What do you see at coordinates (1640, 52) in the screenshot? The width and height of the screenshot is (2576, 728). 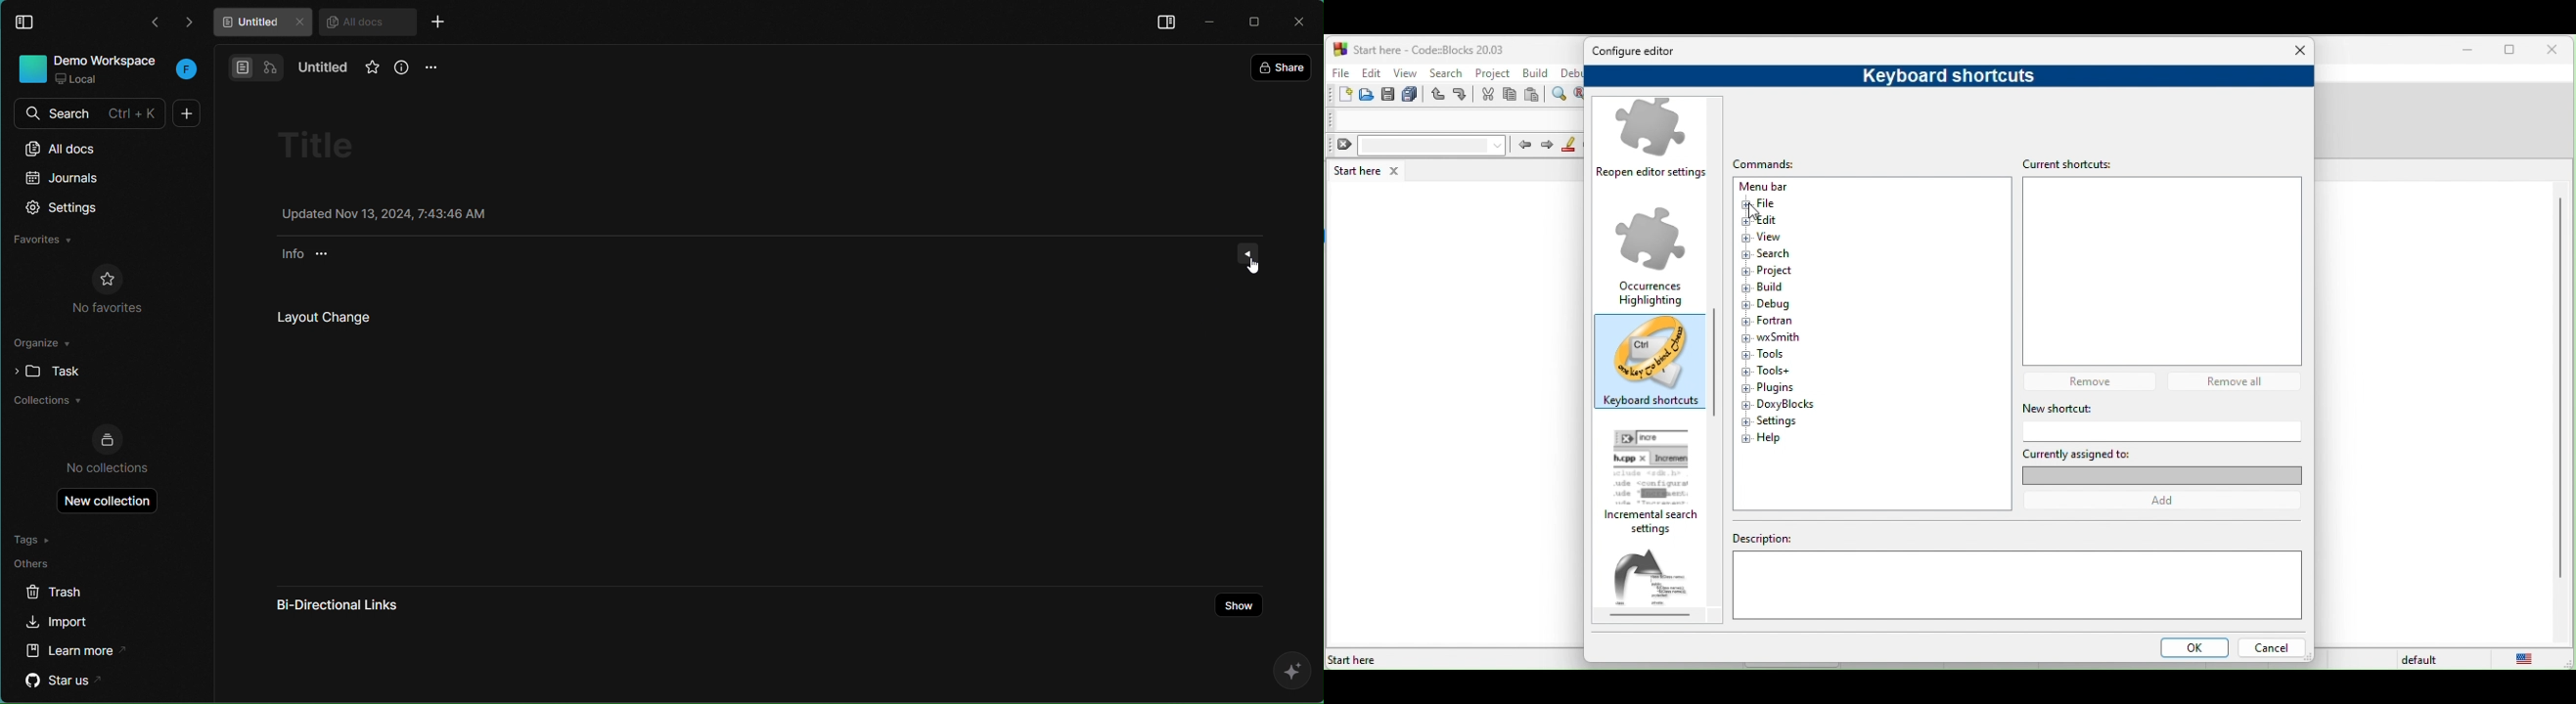 I see `configure editor` at bounding box center [1640, 52].